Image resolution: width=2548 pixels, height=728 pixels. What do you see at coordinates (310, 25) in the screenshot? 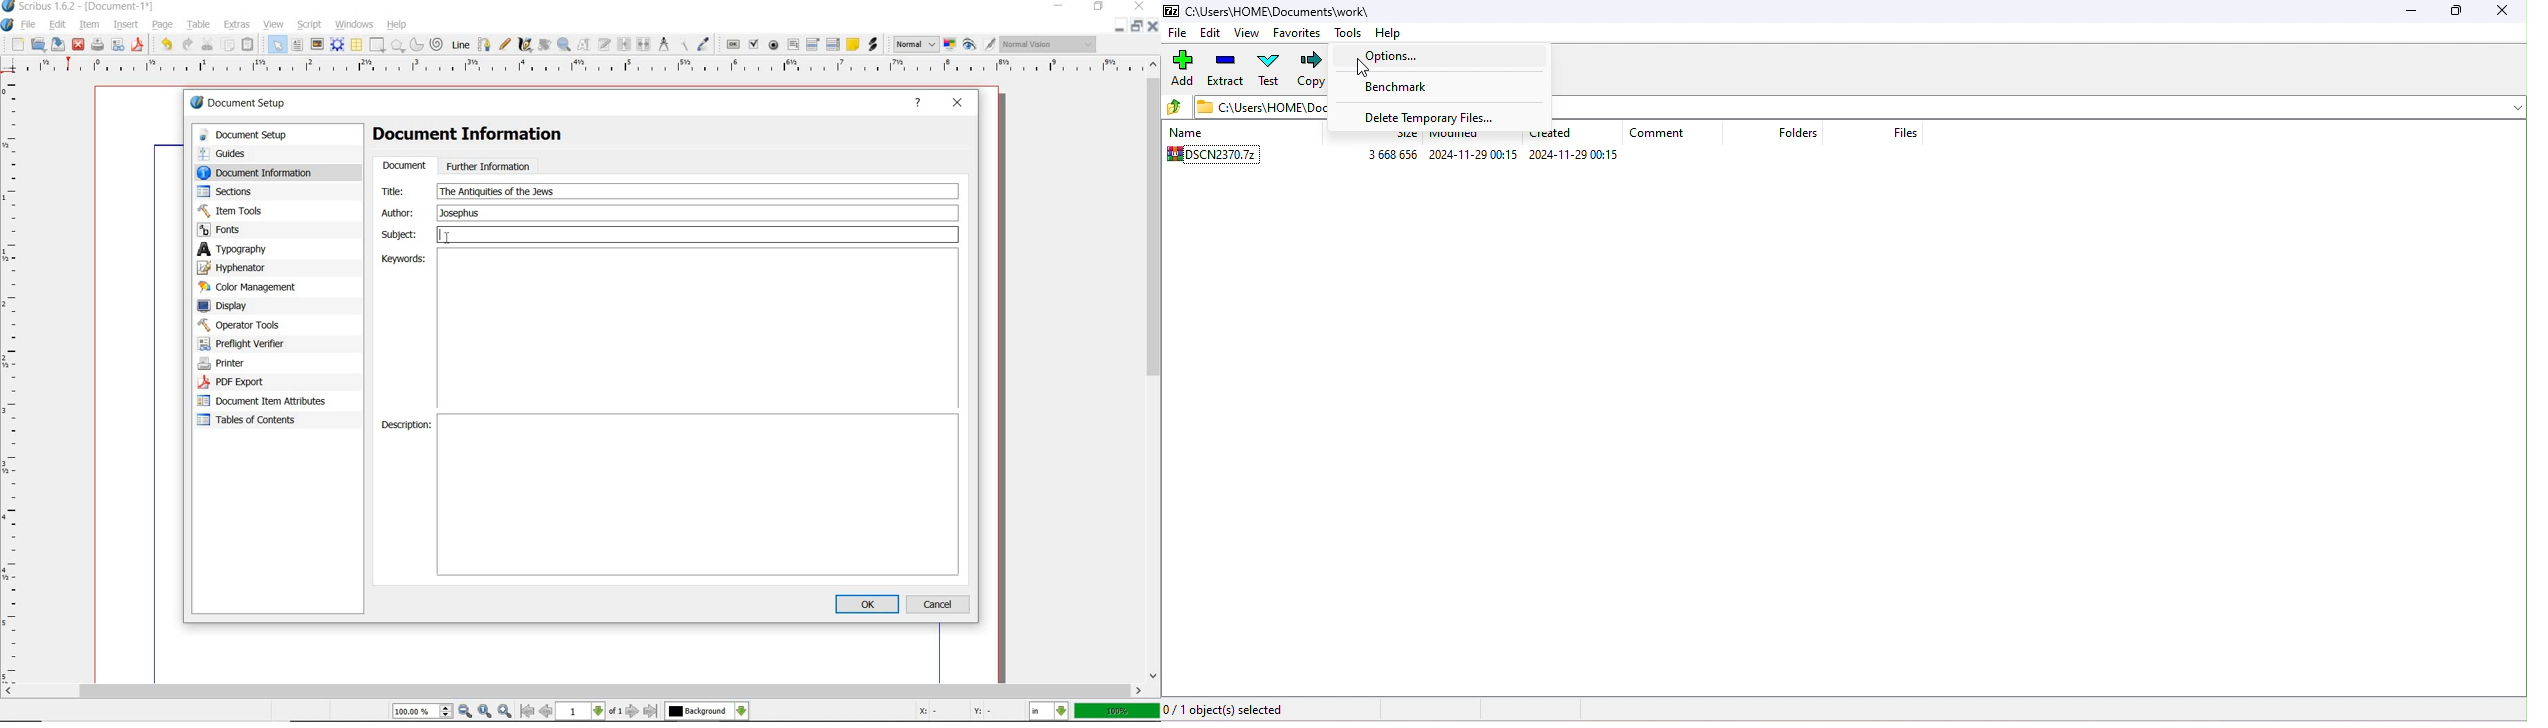
I see `script` at bounding box center [310, 25].